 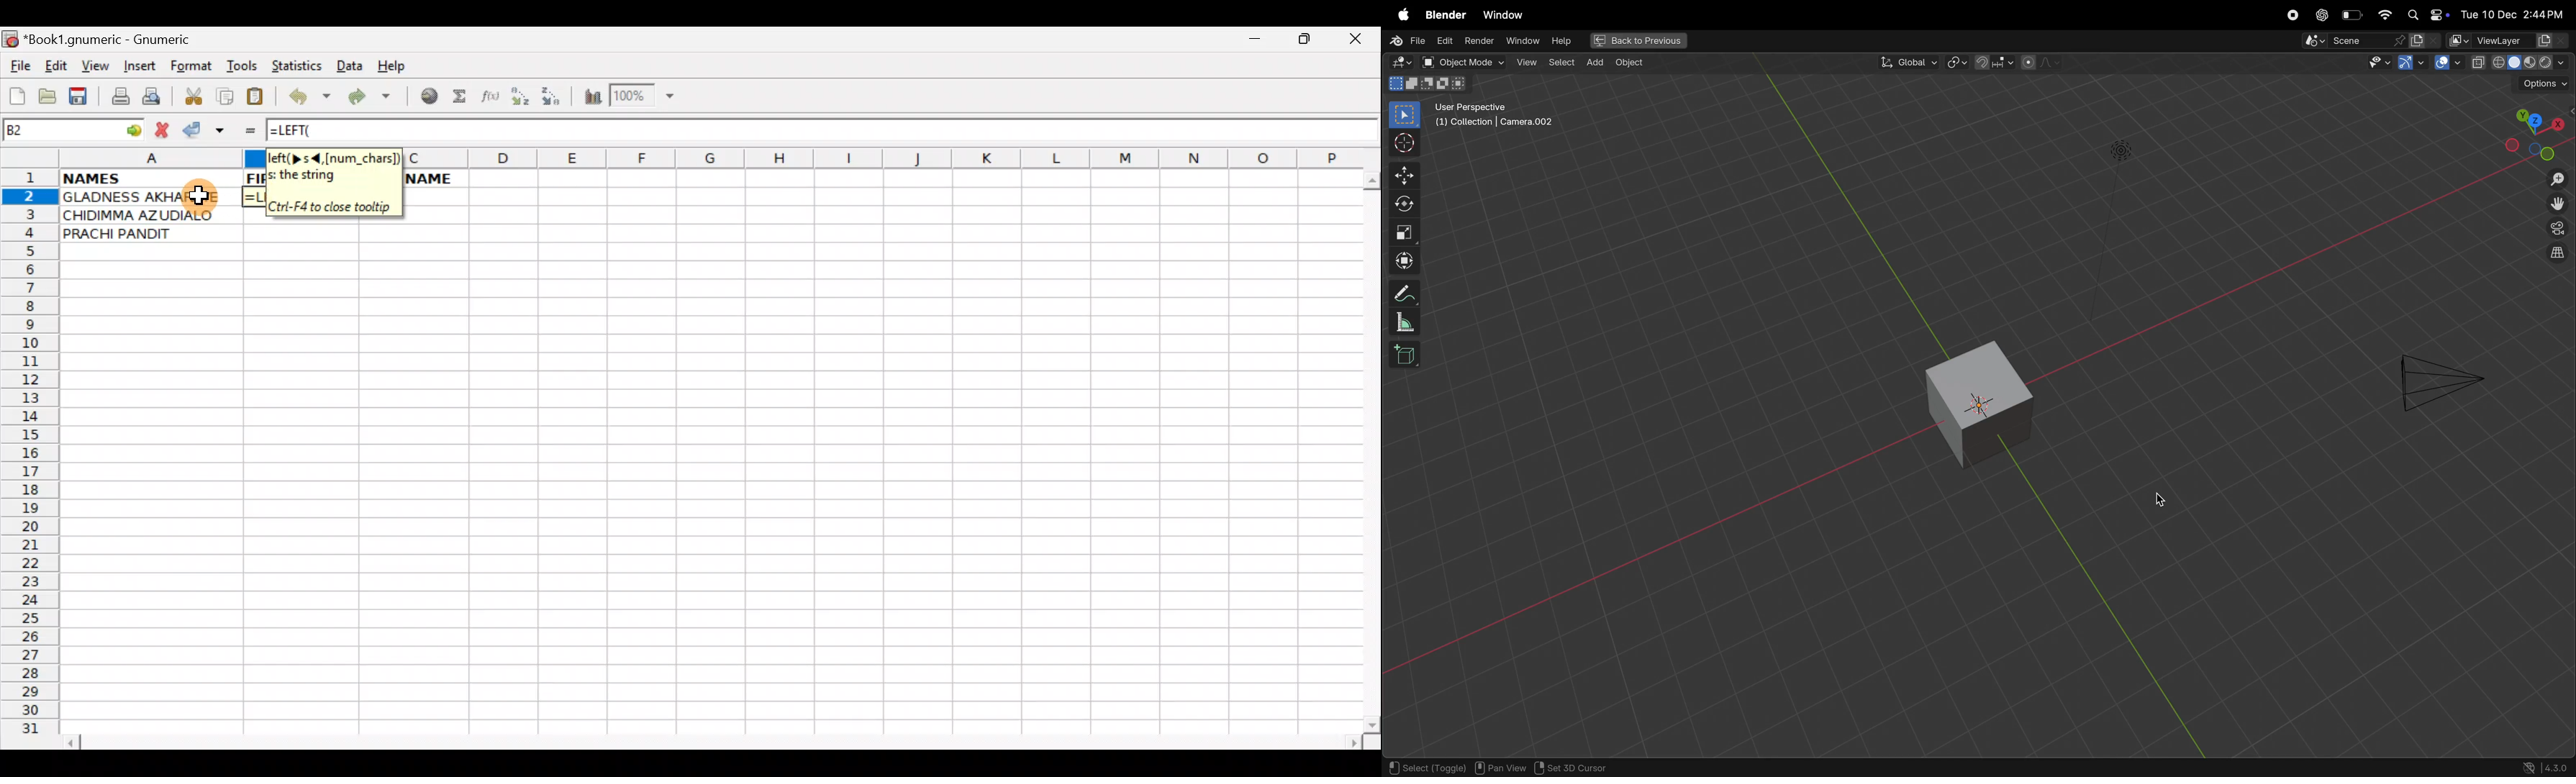 I want to click on =LEFT(, so click(x=303, y=130).